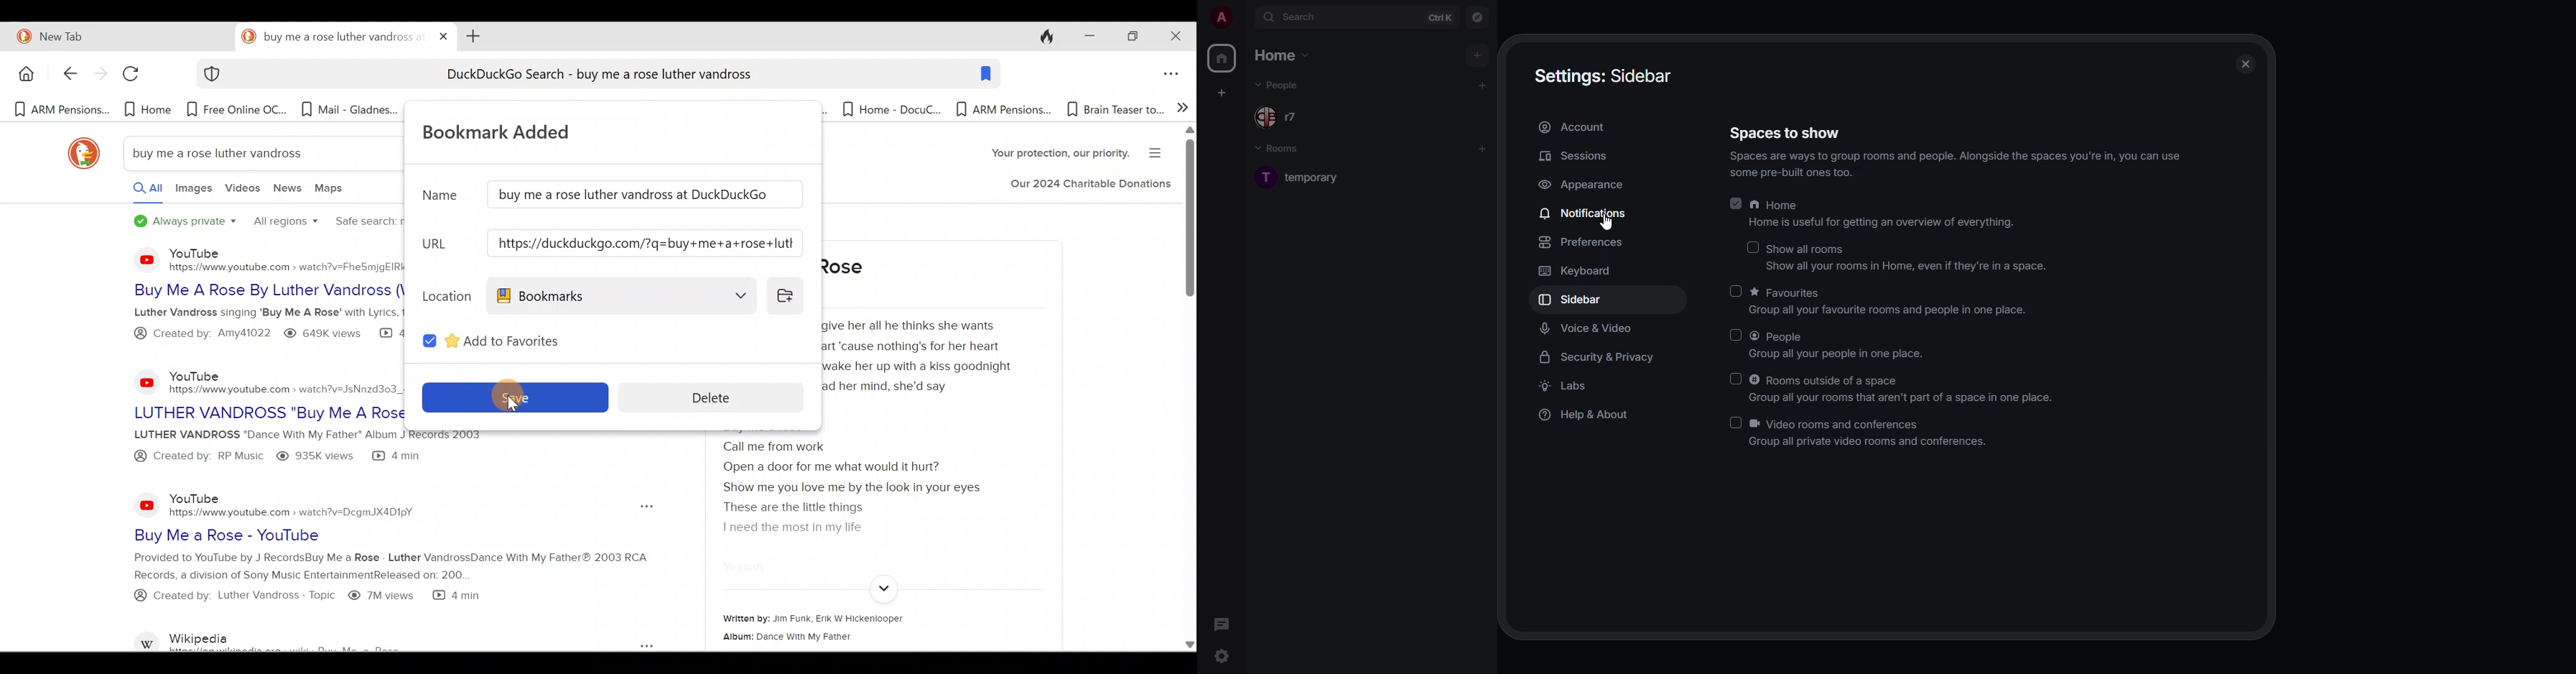 Image resolution: width=2576 pixels, height=700 pixels. What do you see at coordinates (148, 109) in the screenshot?
I see `Bookmark 2` at bounding box center [148, 109].